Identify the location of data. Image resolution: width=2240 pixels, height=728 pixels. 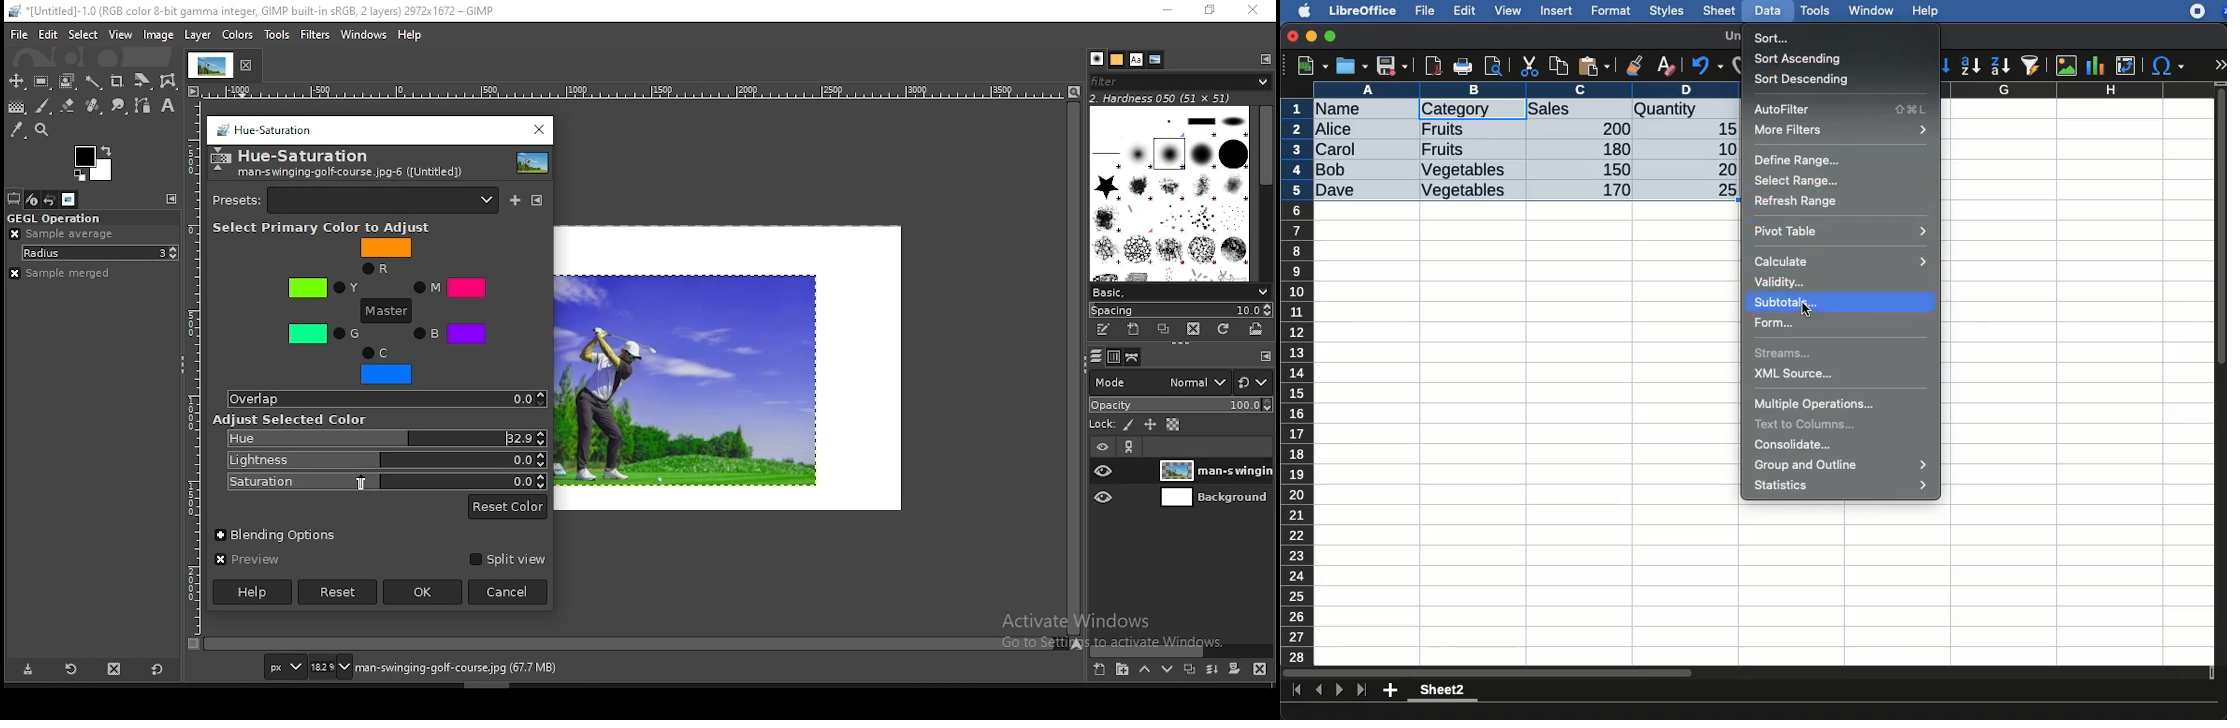
(1767, 8).